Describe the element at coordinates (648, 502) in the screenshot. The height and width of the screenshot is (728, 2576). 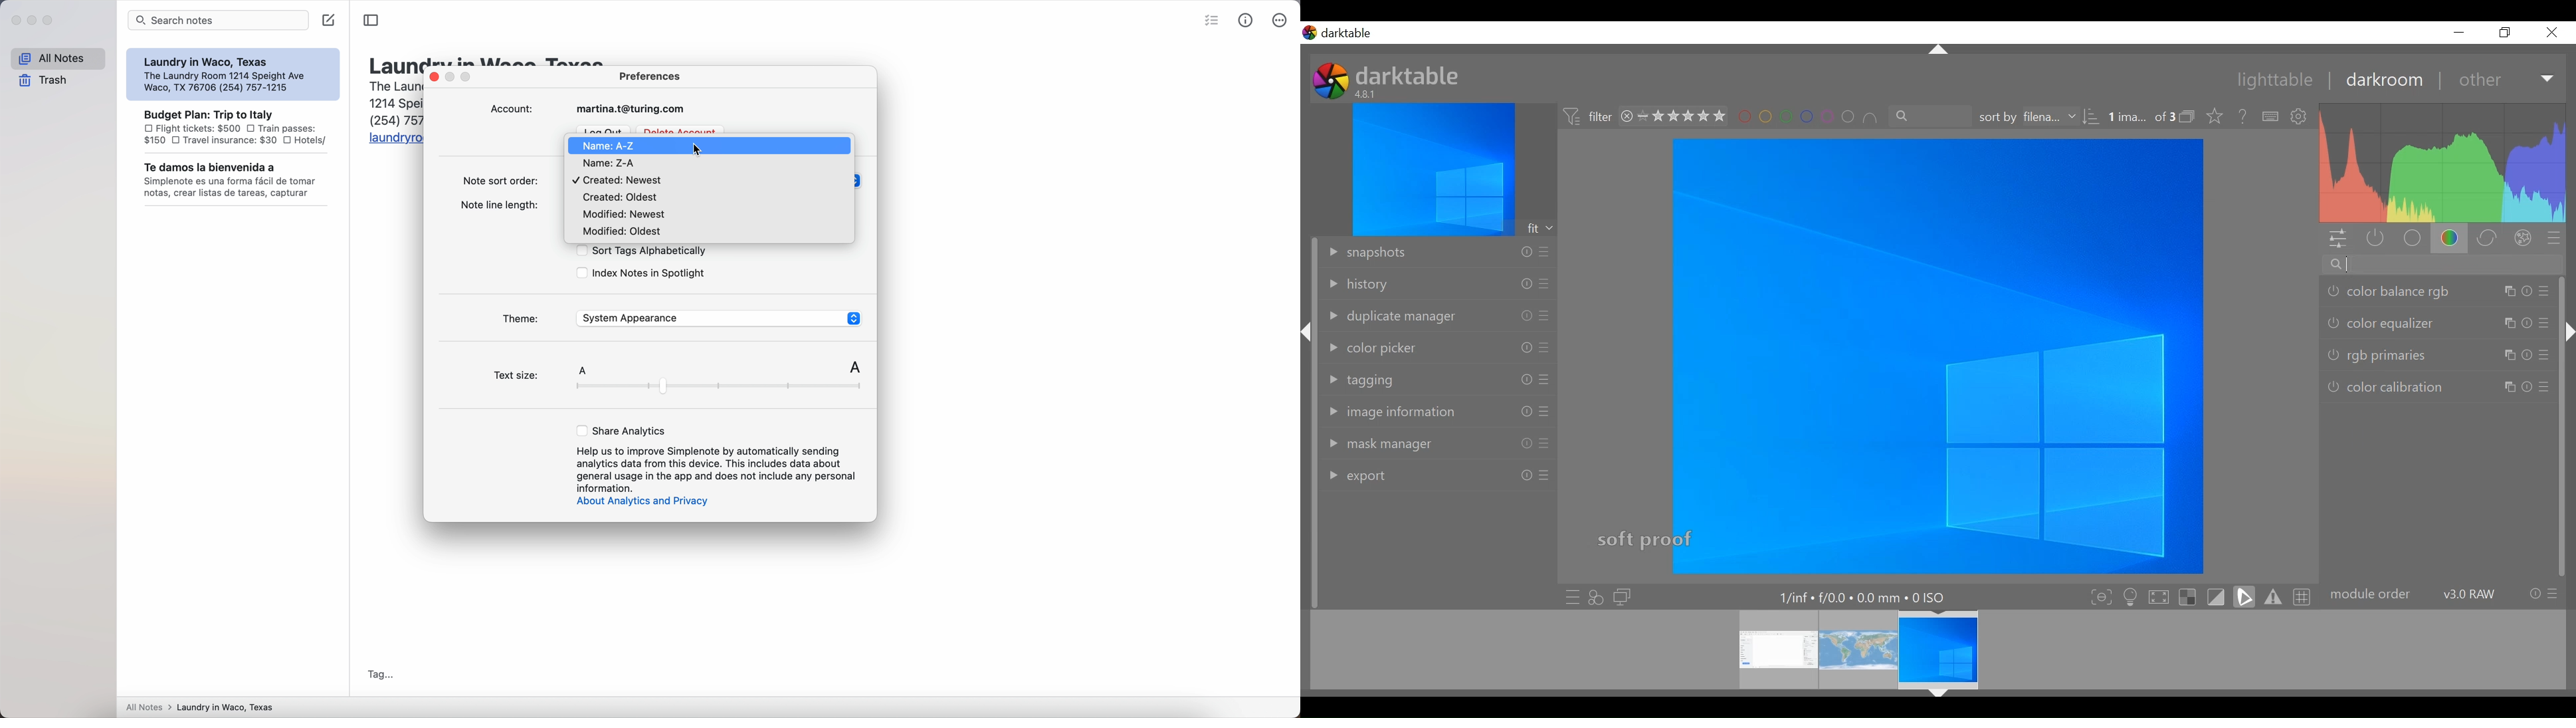
I see `about analytics and privacy` at that location.